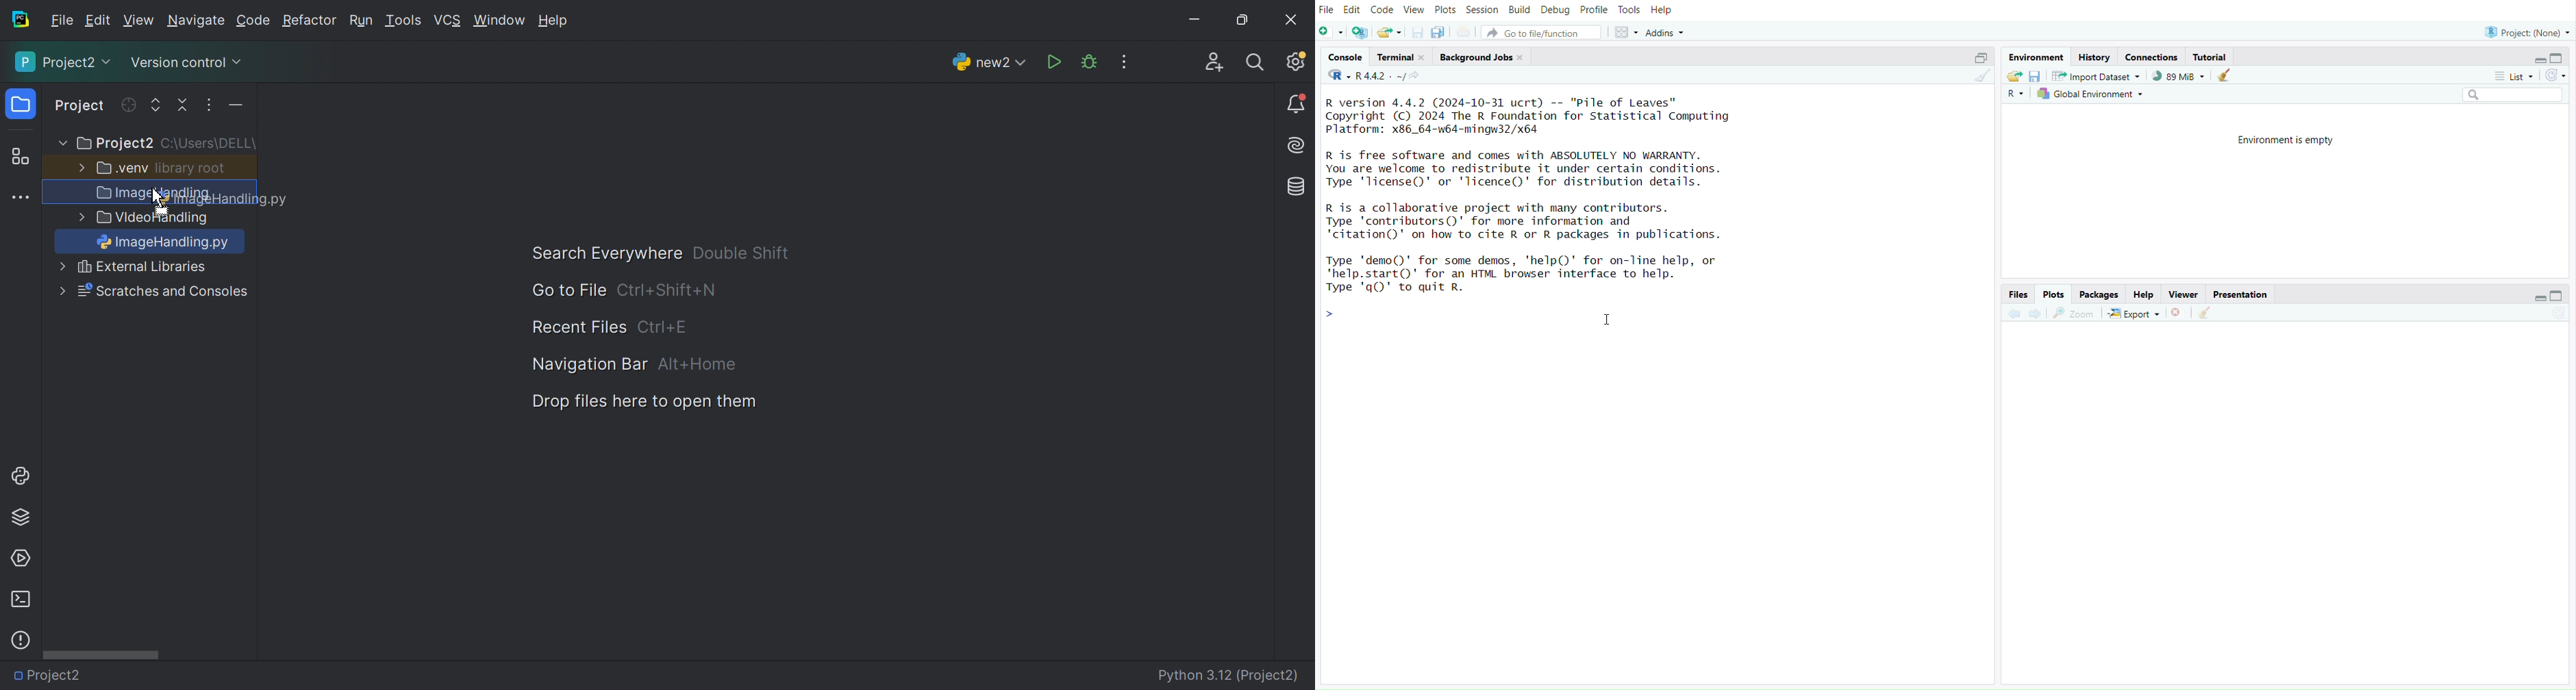 The image size is (2576, 700). I want to click on Code, so click(255, 21).